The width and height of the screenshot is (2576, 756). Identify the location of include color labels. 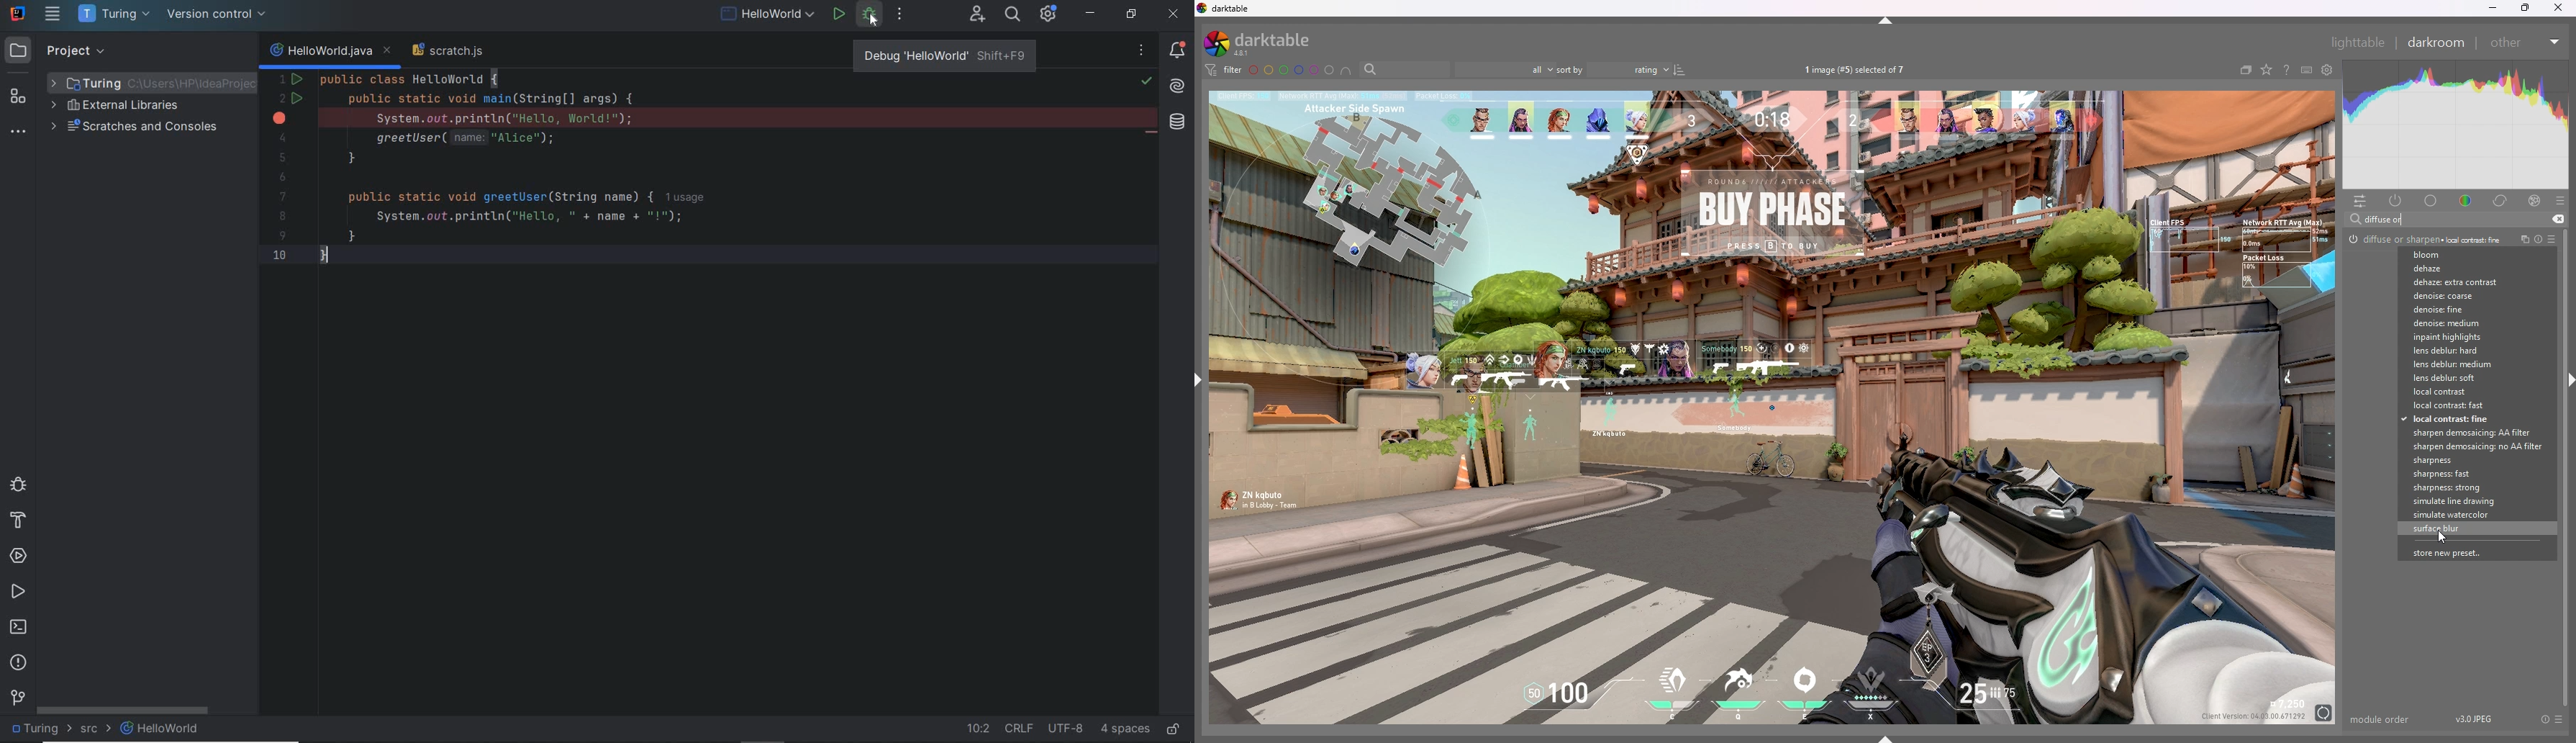
(1346, 70).